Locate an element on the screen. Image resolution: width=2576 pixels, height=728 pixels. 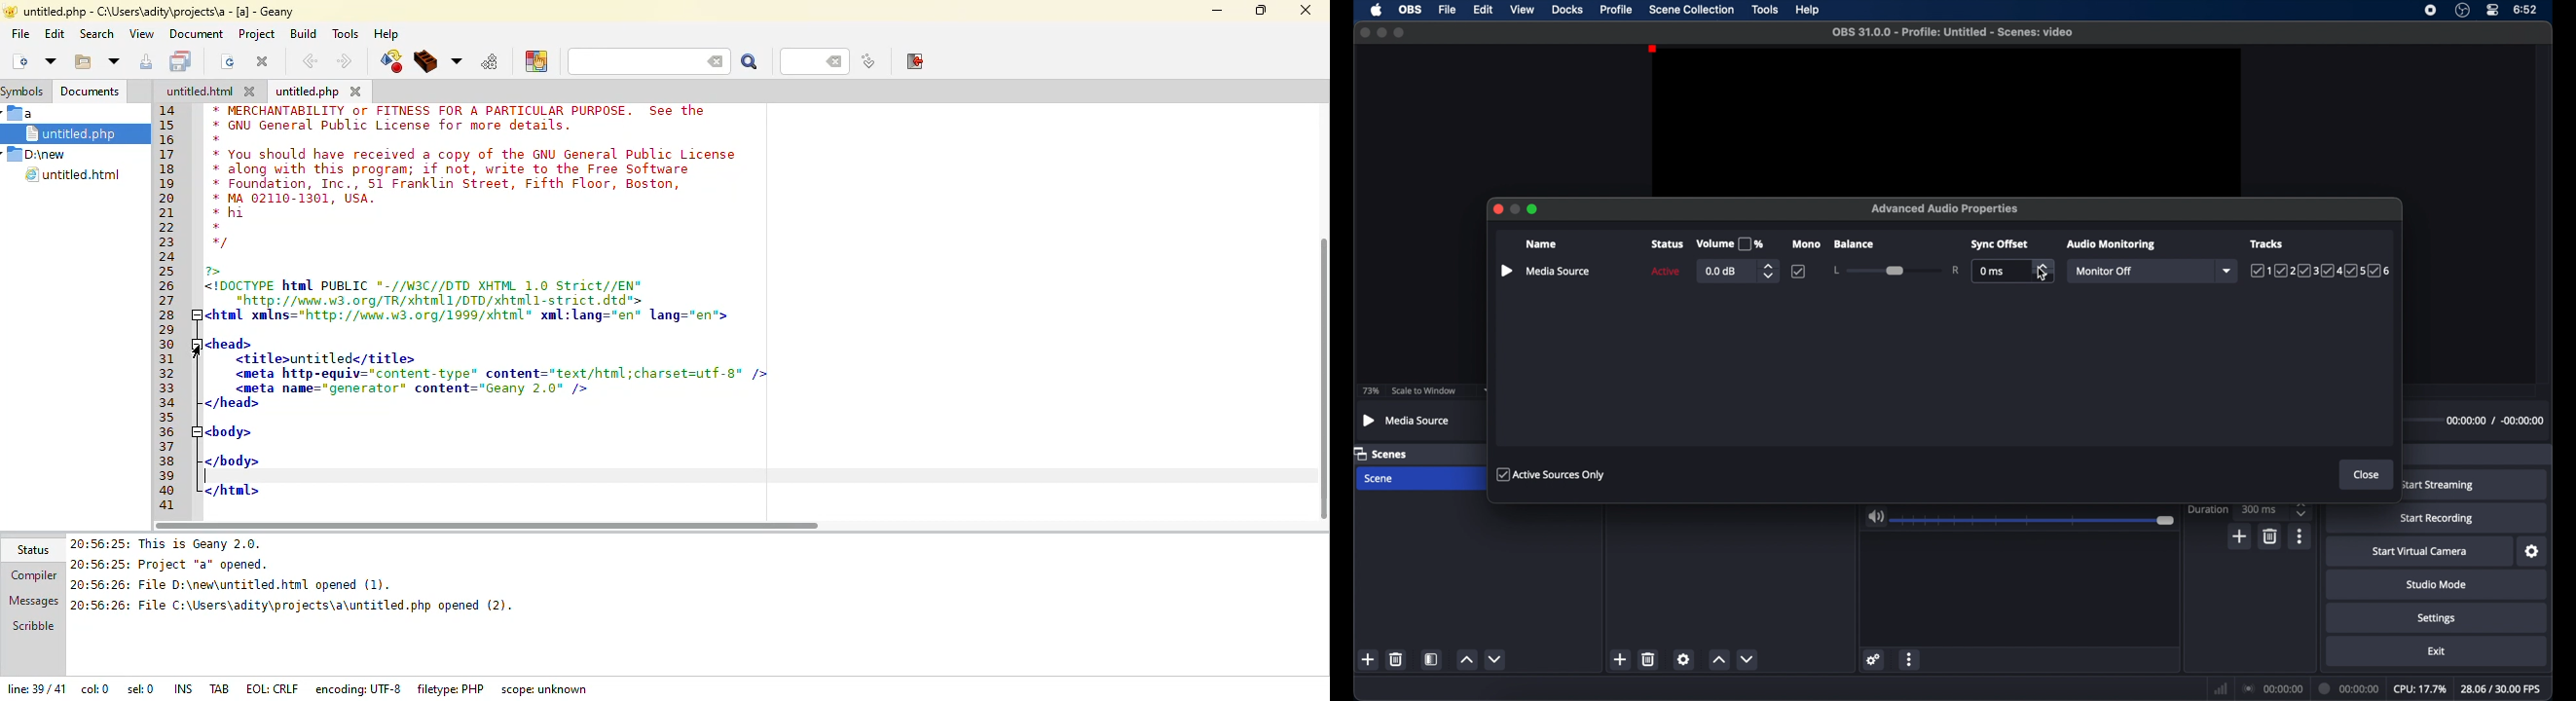
monitor off is located at coordinates (2104, 271).